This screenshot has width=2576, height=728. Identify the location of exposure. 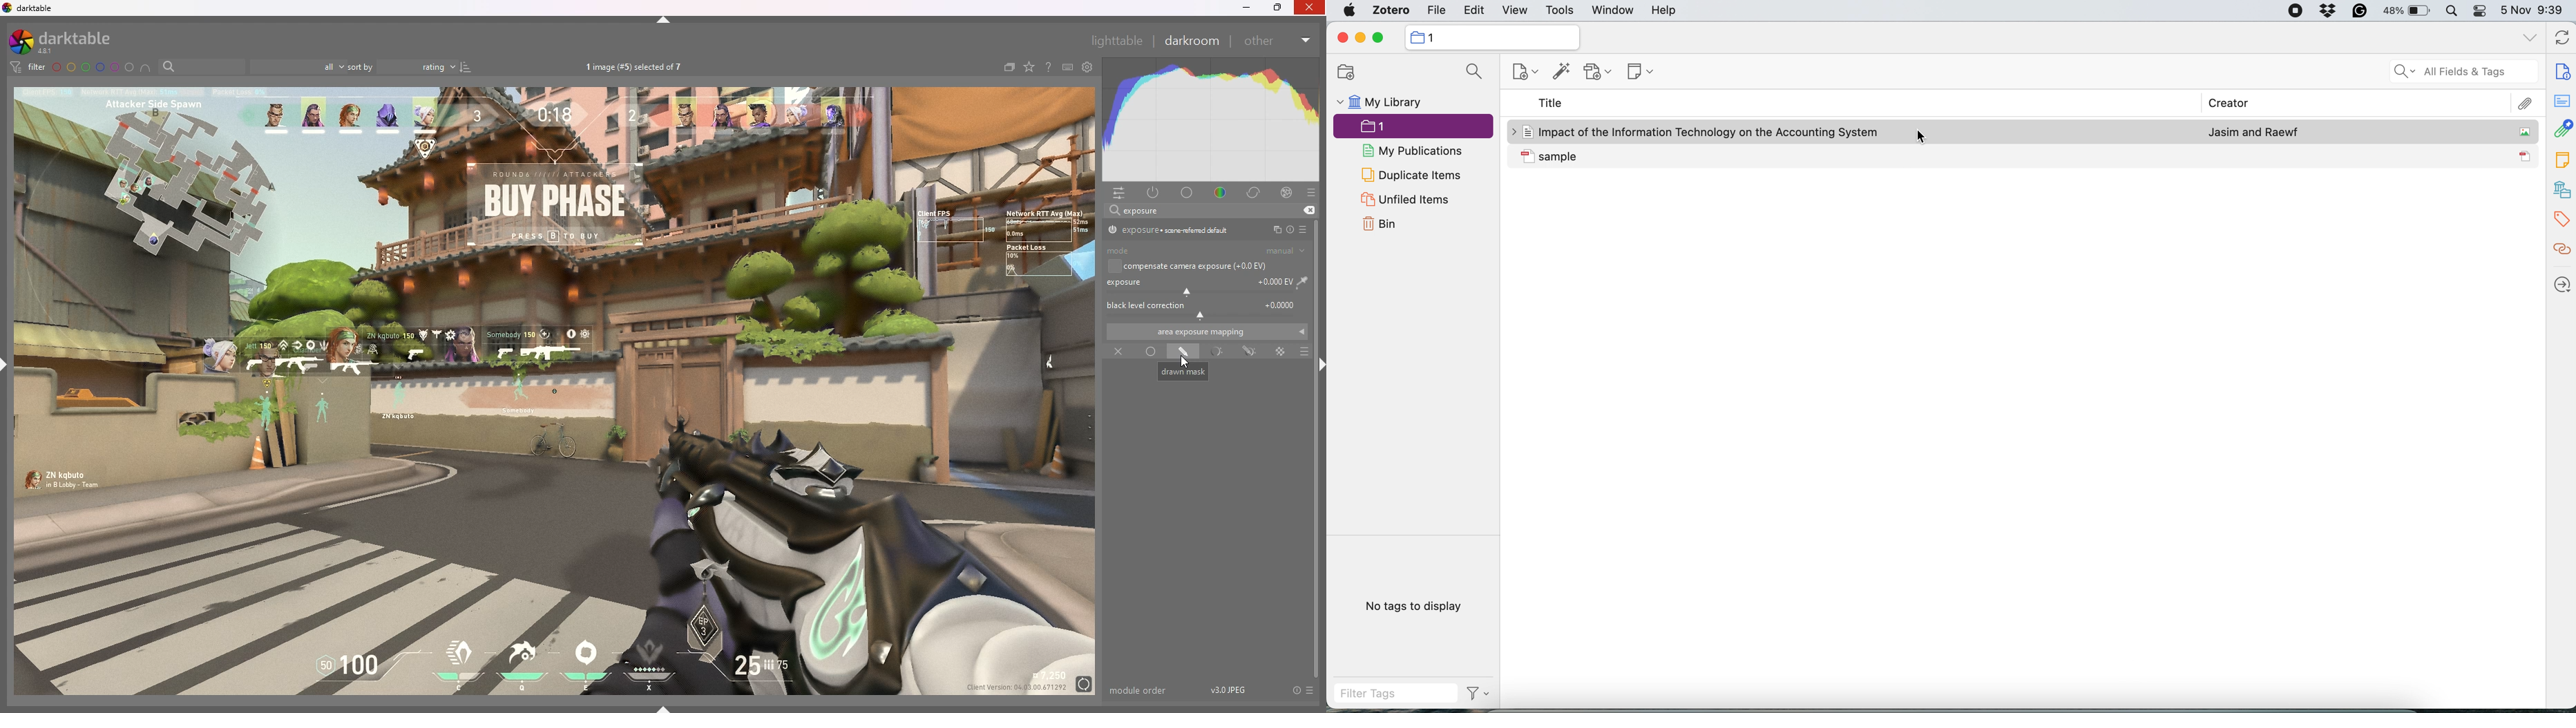
(1141, 210).